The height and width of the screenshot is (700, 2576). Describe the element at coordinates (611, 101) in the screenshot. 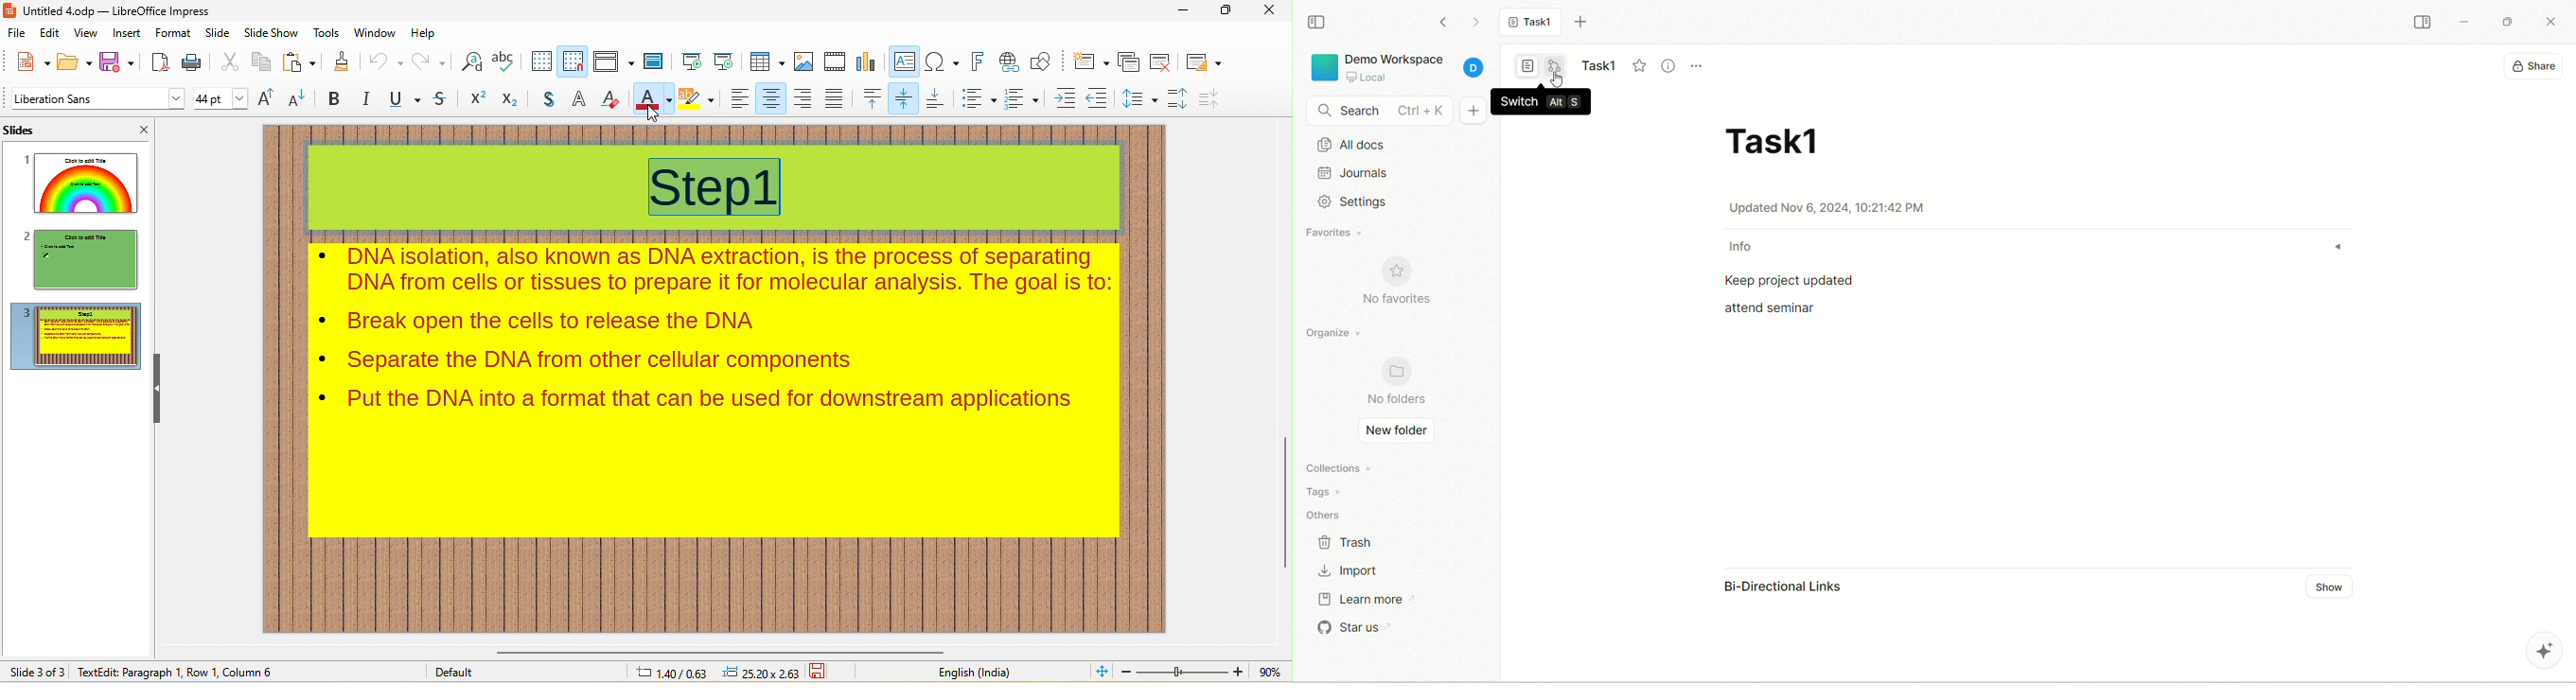

I see `clear direct formatting` at that location.